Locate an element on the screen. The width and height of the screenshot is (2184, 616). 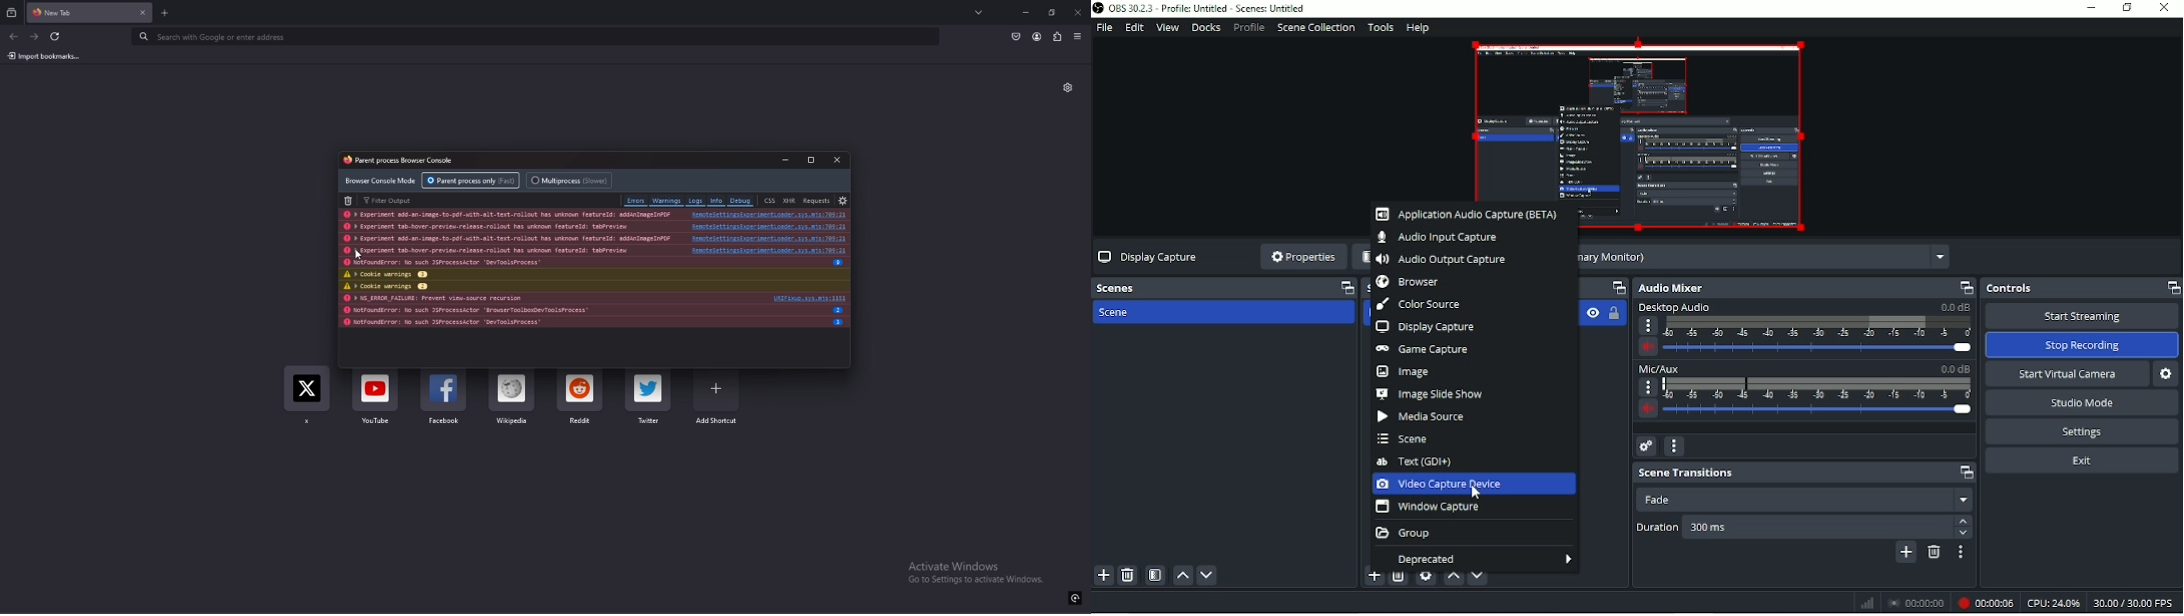
Move source (s) down  is located at coordinates (1479, 577).